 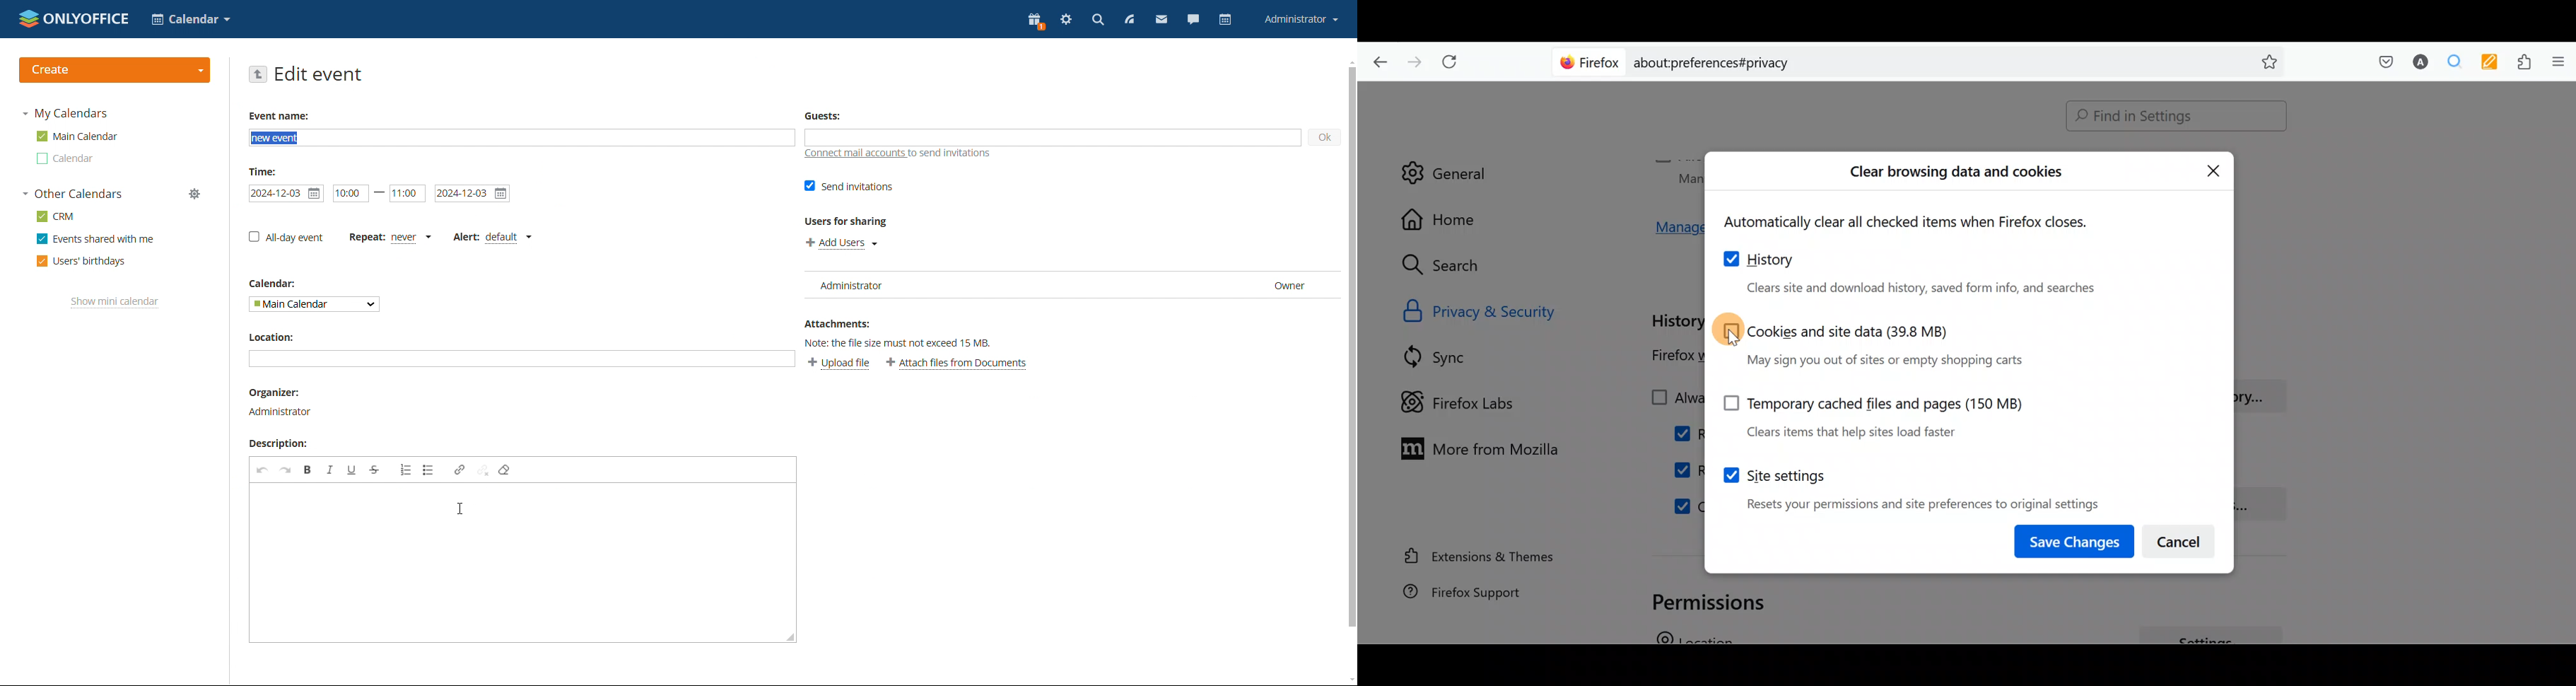 I want to click on More from Mozilla, so click(x=1473, y=447).